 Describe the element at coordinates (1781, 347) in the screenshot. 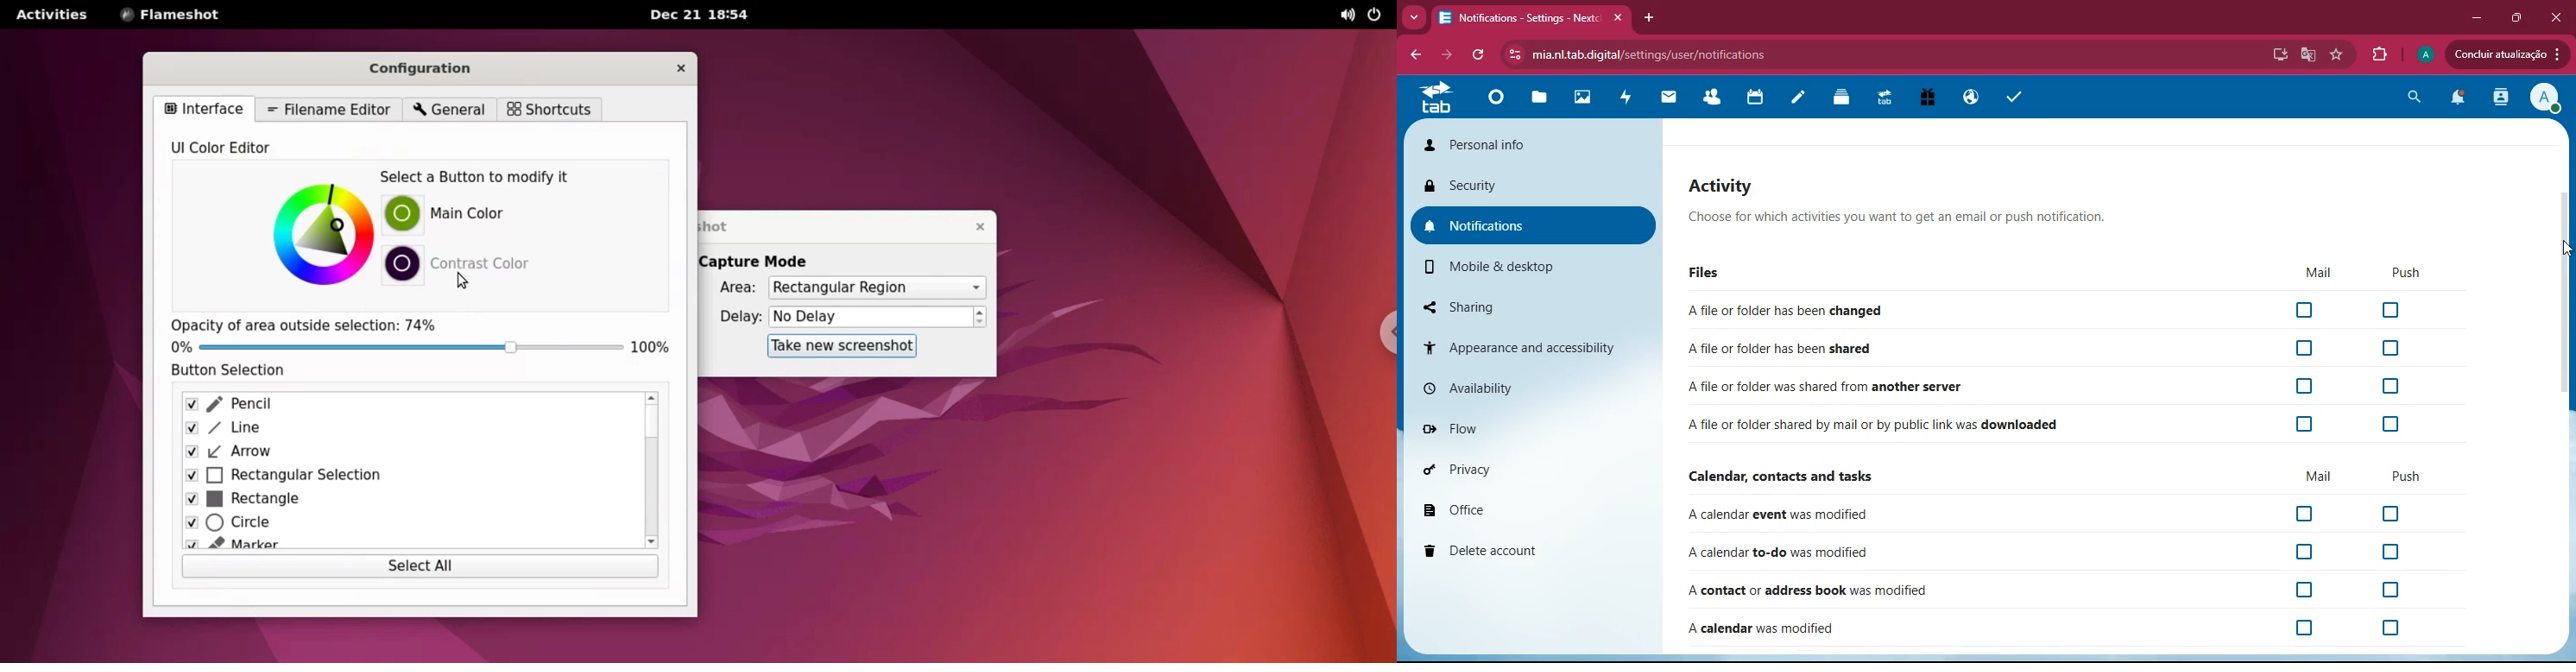

I see `A file or folder has been shared` at that location.